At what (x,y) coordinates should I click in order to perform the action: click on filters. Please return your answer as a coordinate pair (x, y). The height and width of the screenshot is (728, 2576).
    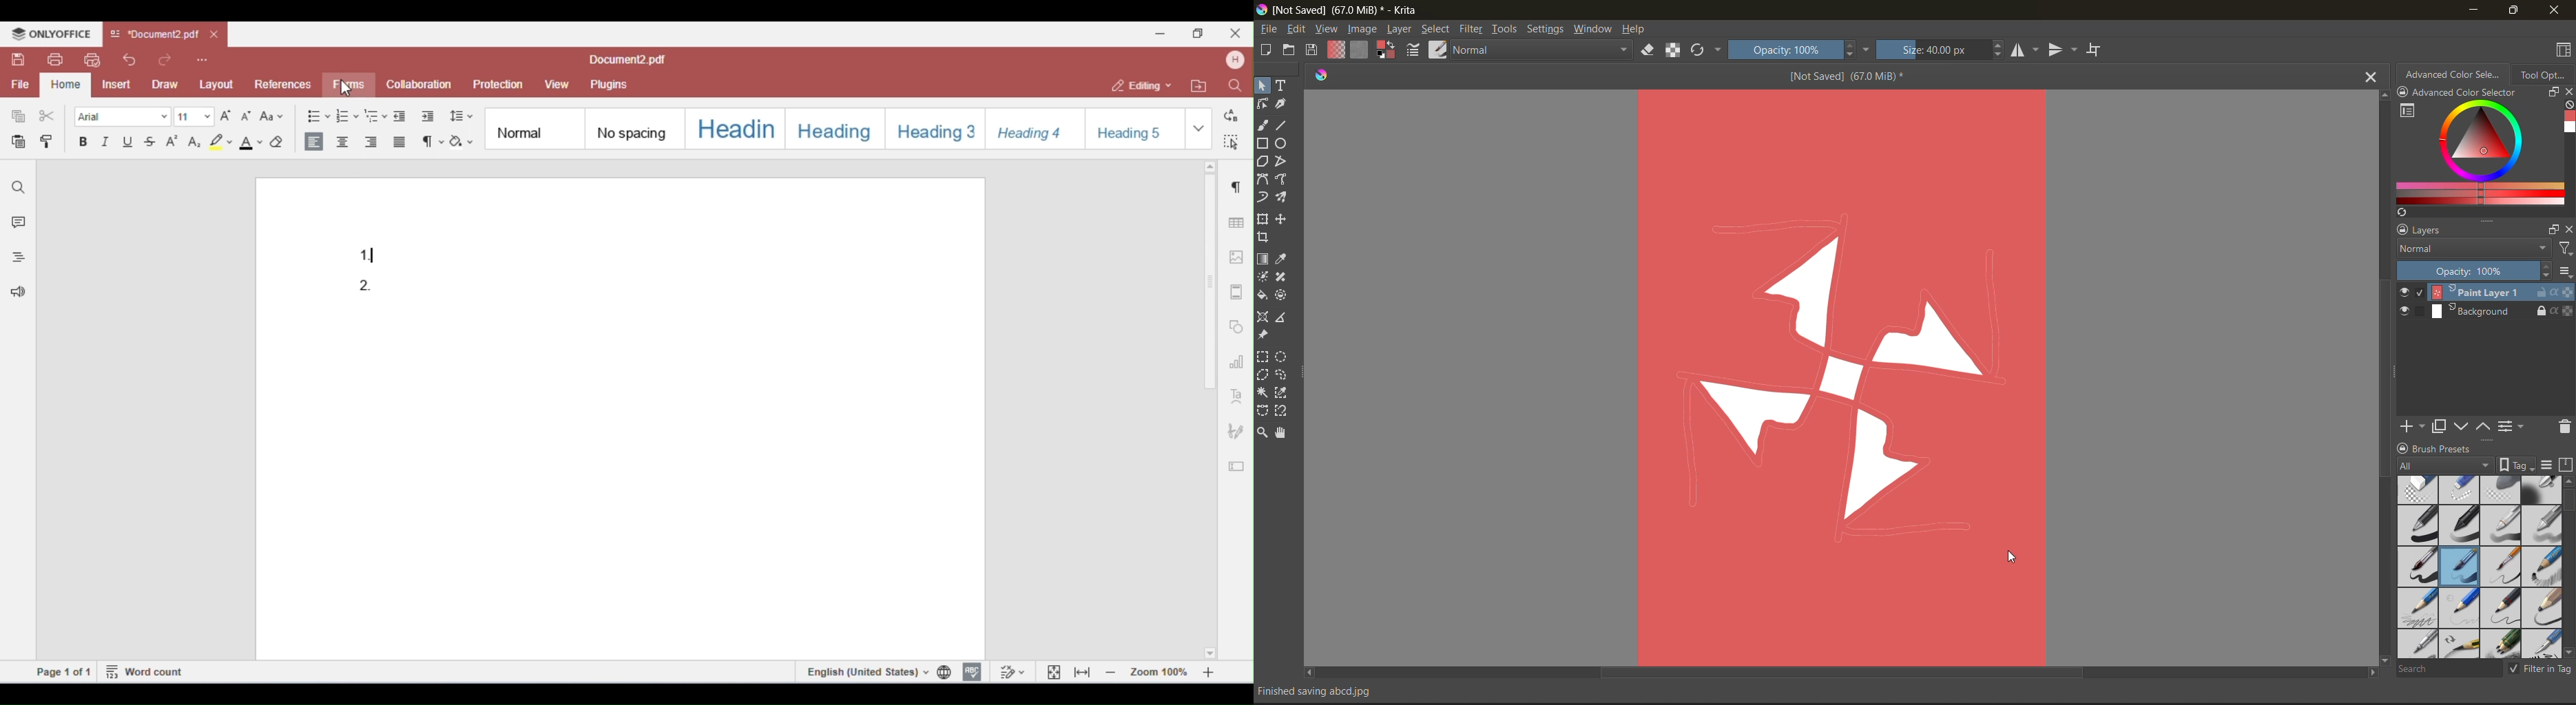
    Looking at the image, I should click on (2565, 251).